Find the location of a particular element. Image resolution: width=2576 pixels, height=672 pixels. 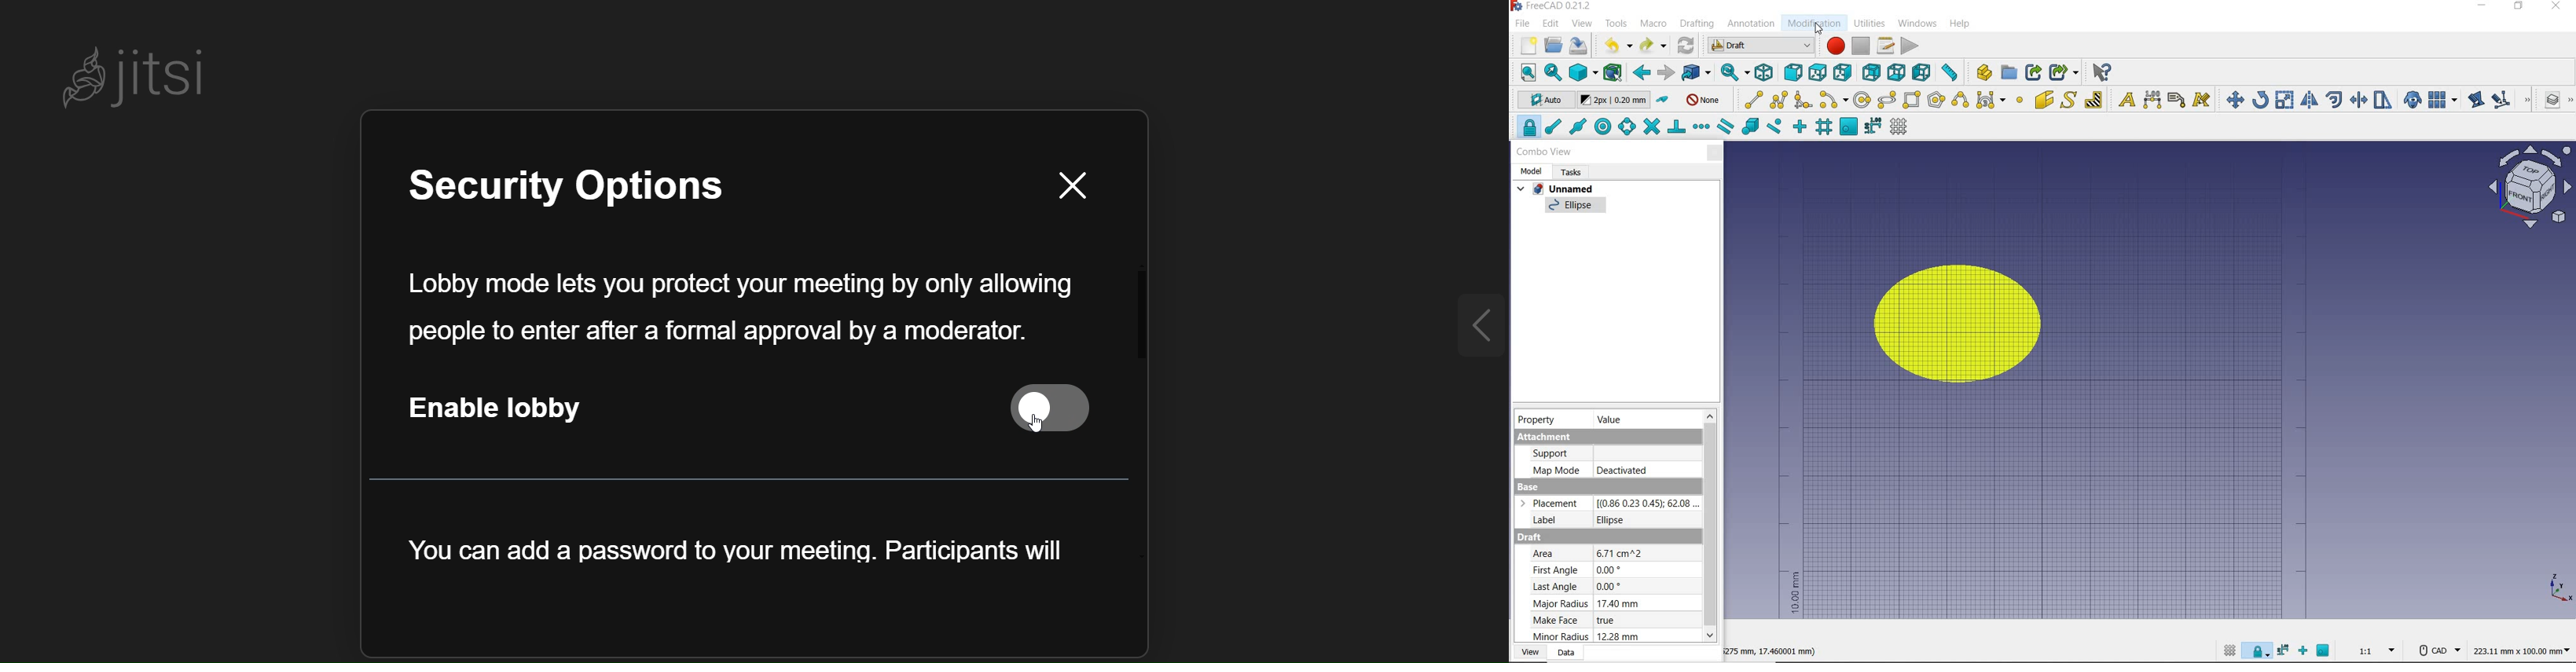

circle is located at coordinates (1861, 101).